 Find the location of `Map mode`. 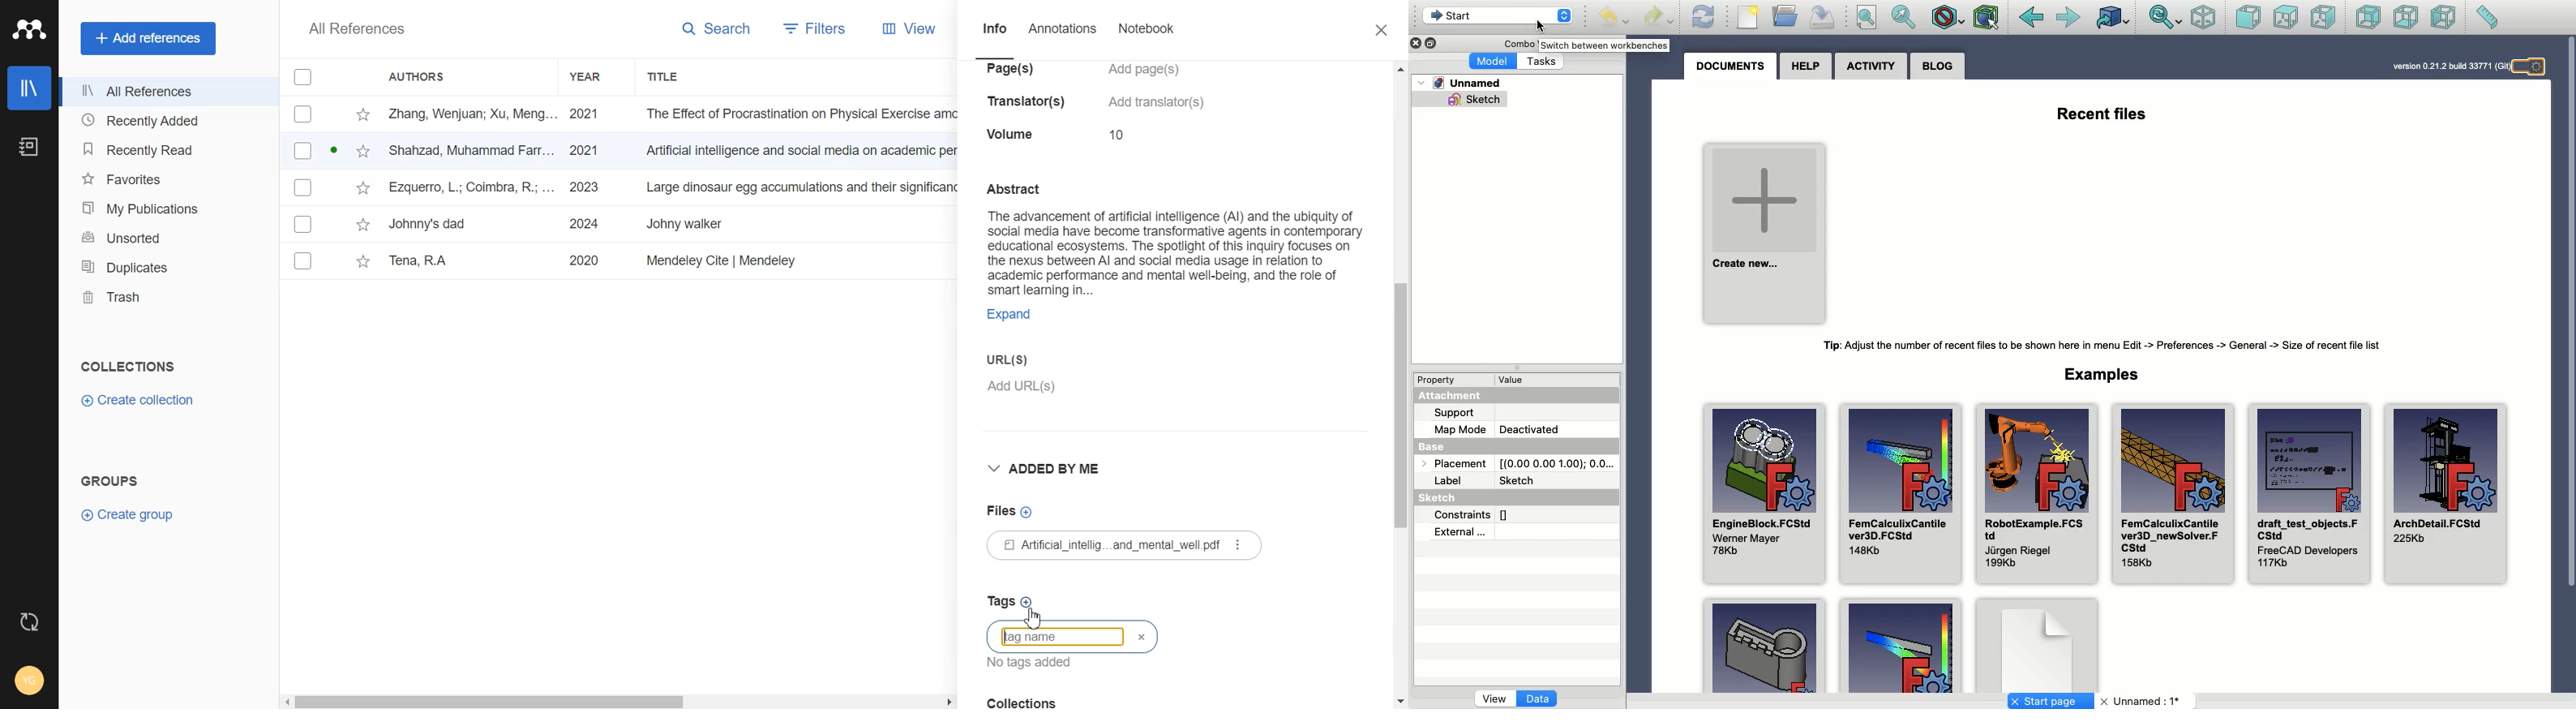

Map mode is located at coordinates (1457, 430).